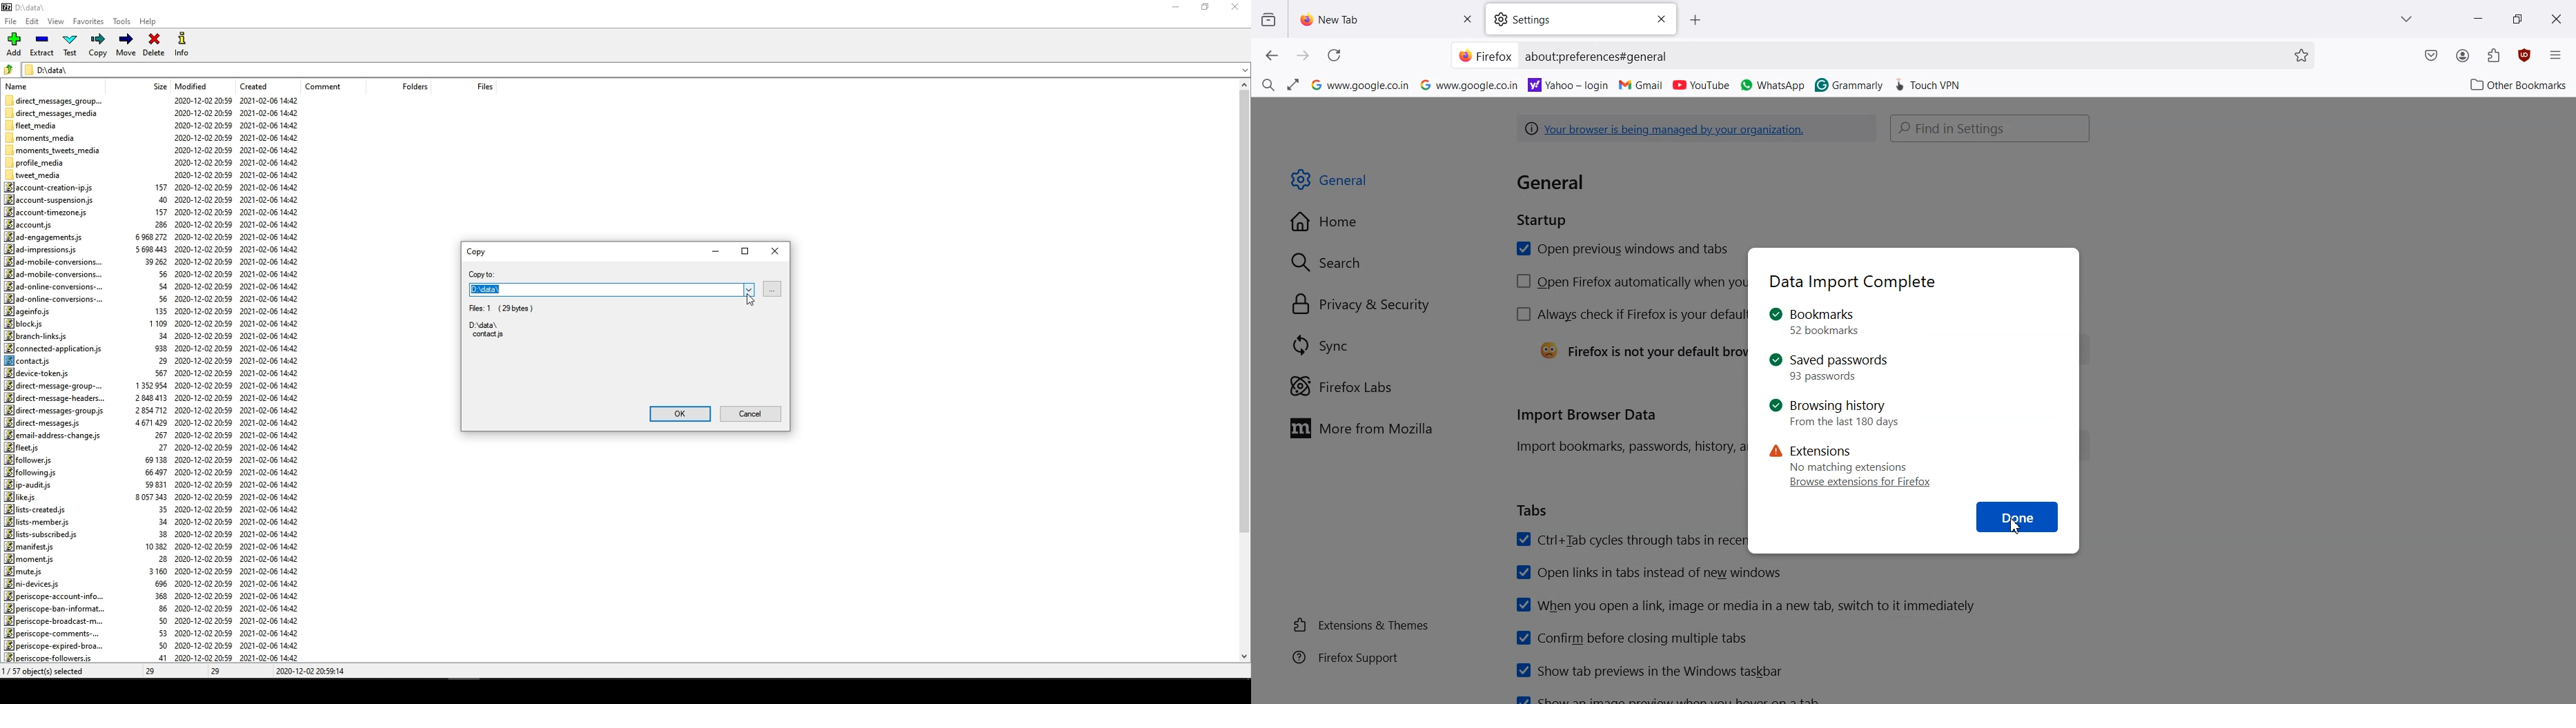  I want to click on created, so click(253, 85).